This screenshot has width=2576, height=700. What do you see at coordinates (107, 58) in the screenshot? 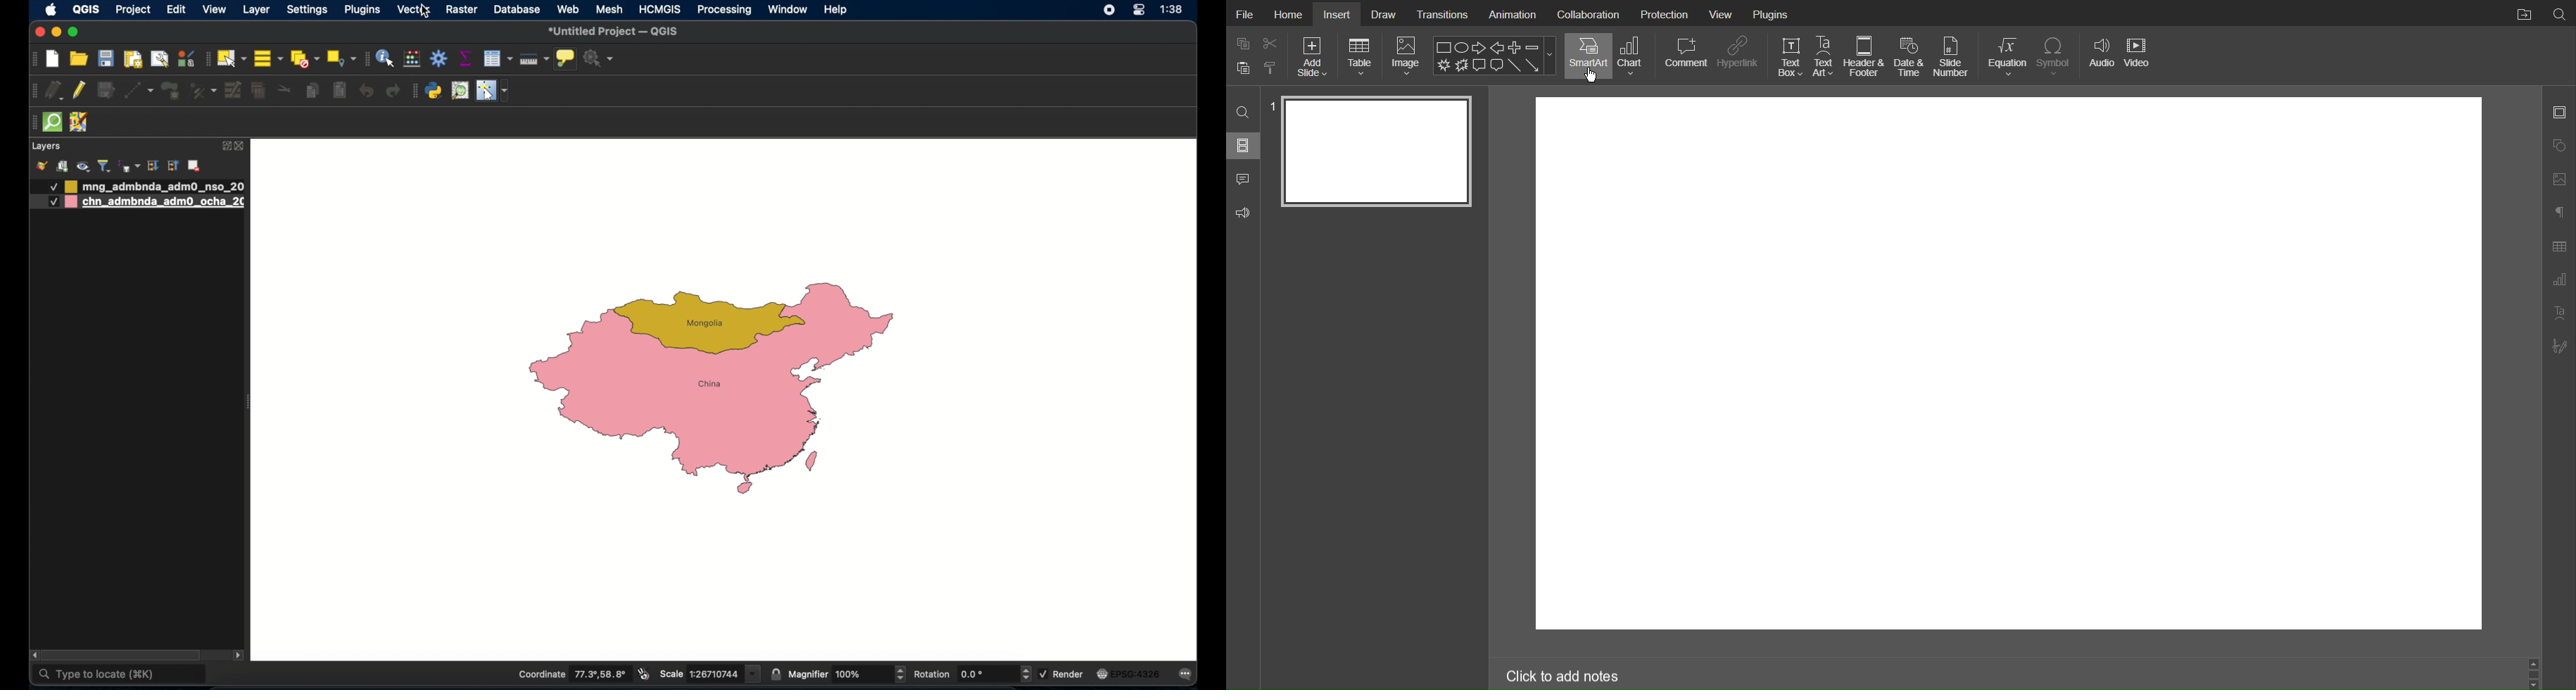
I see `save project` at bounding box center [107, 58].